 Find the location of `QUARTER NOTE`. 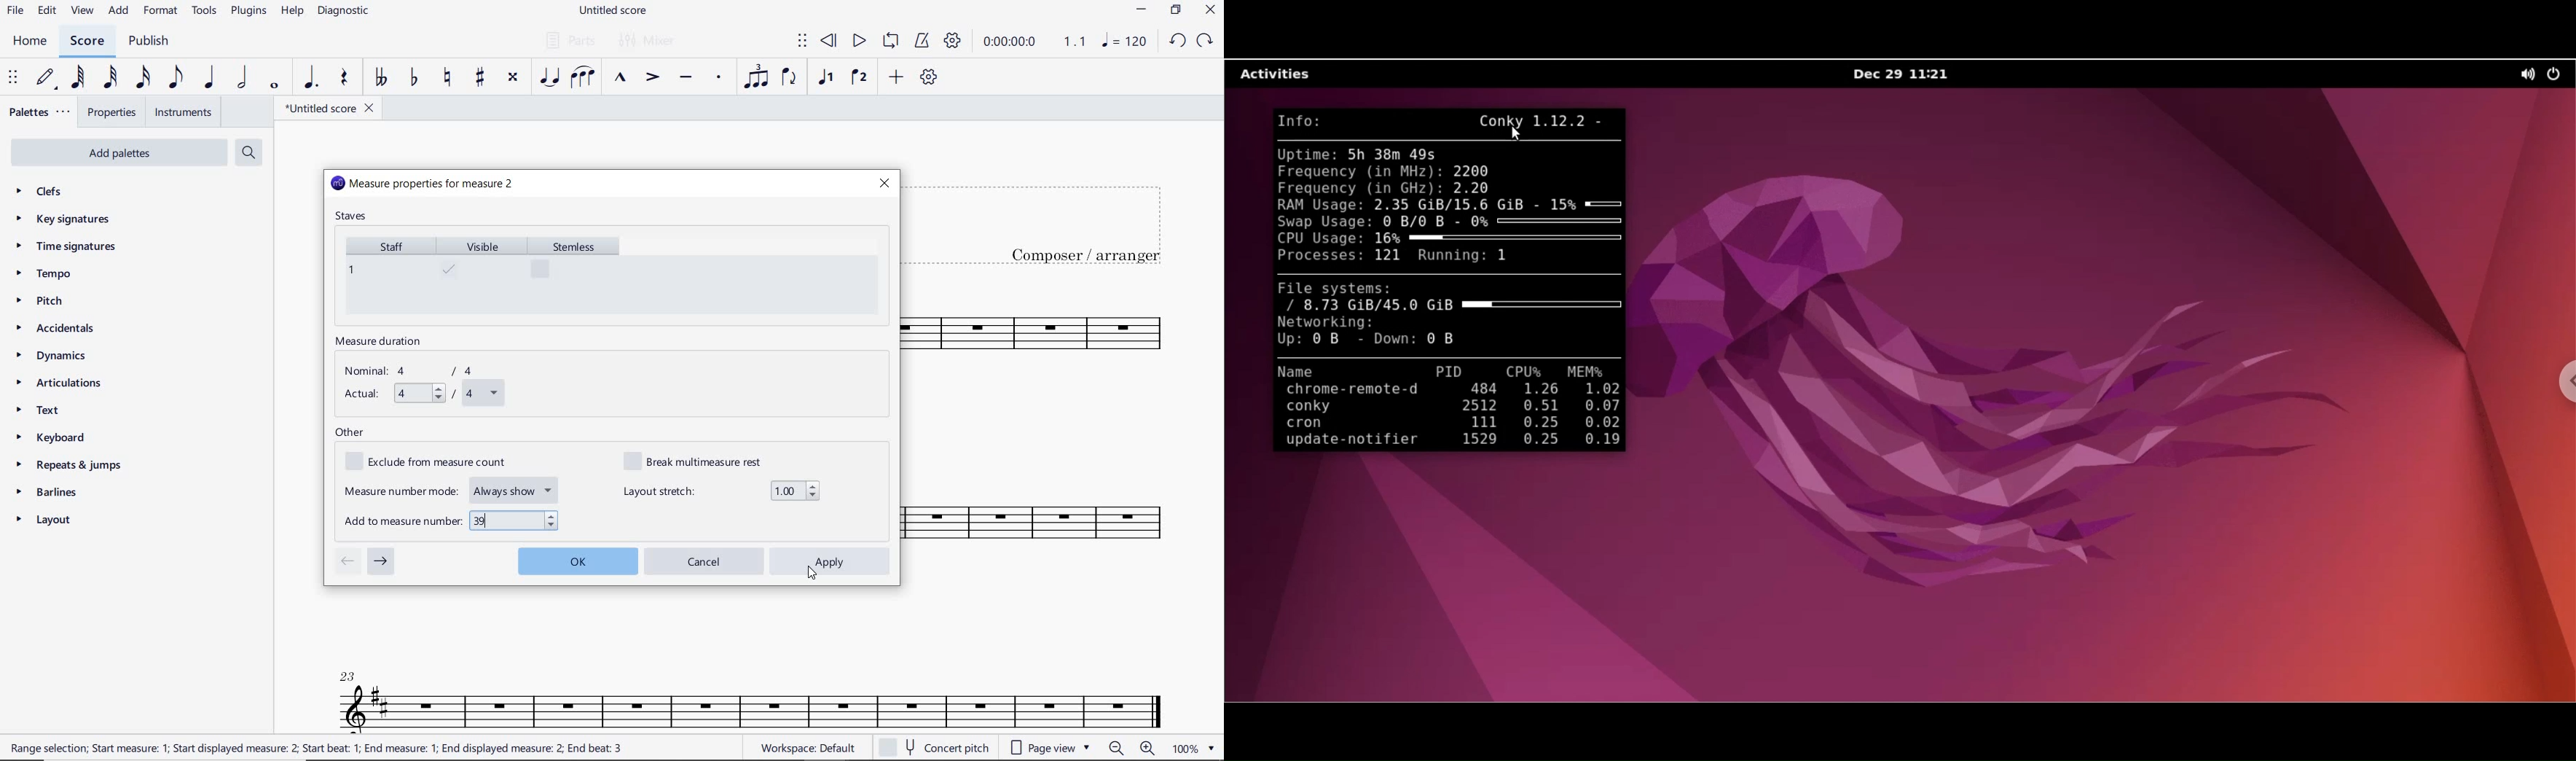

QUARTER NOTE is located at coordinates (210, 78).